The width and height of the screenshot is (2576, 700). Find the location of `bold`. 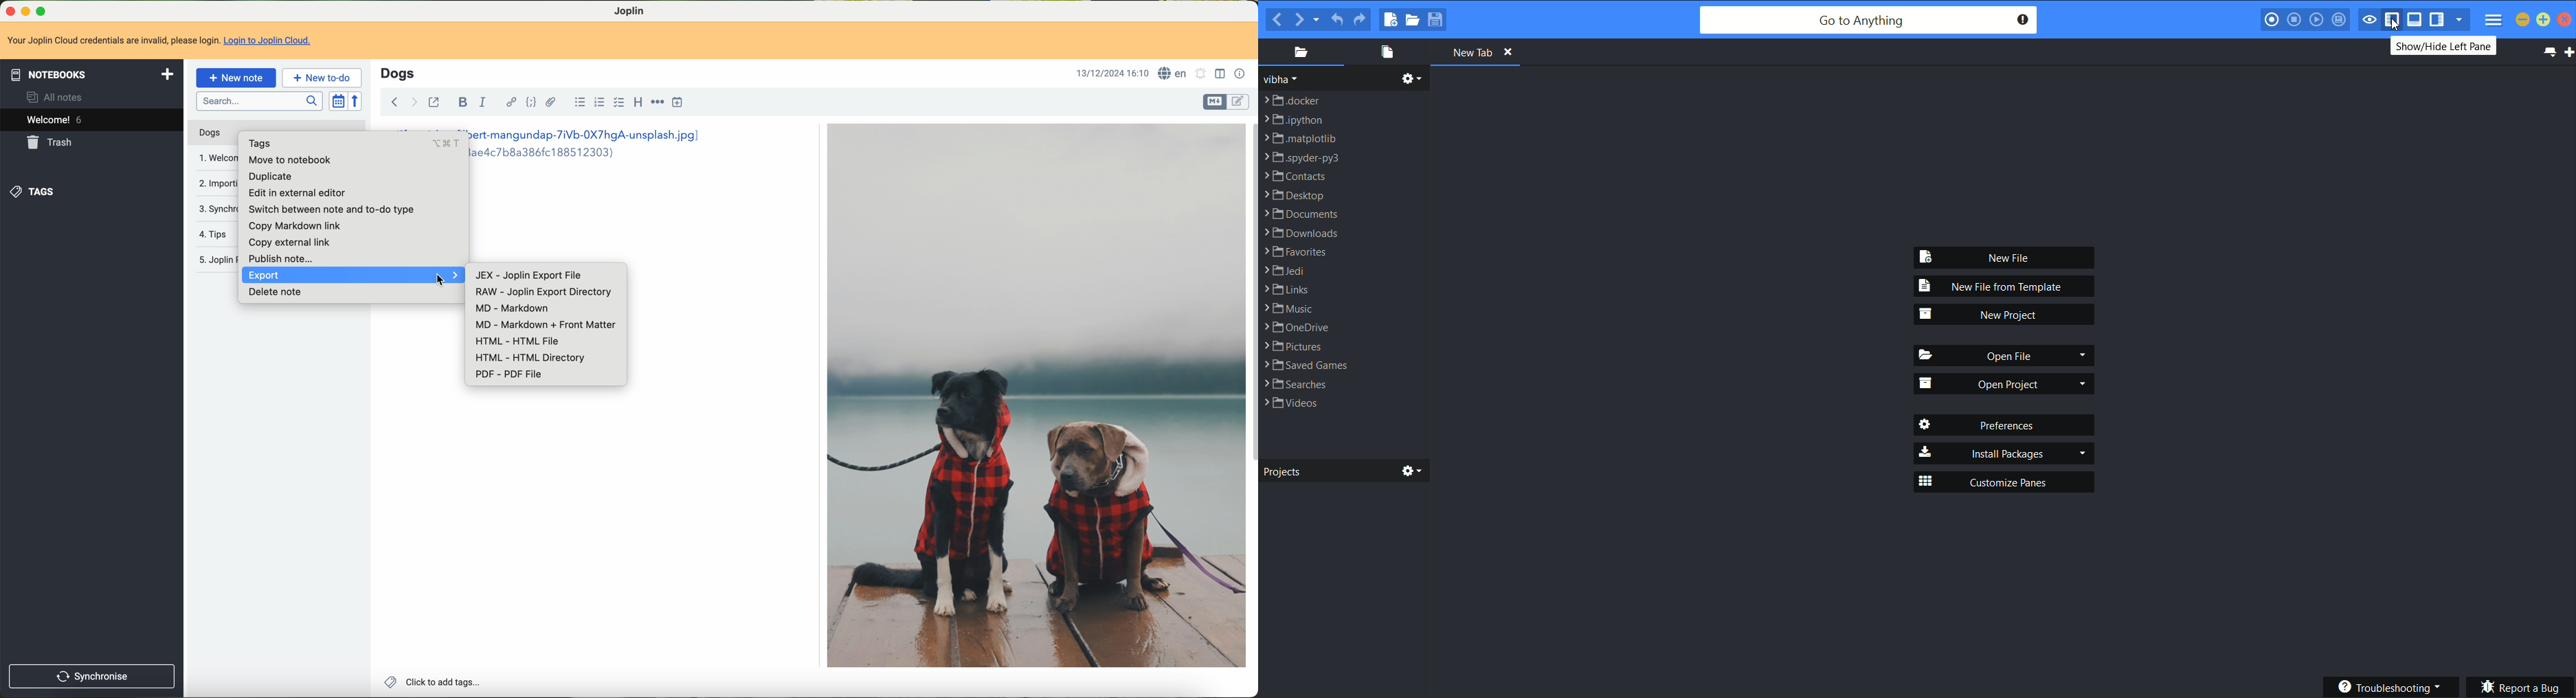

bold is located at coordinates (462, 103).